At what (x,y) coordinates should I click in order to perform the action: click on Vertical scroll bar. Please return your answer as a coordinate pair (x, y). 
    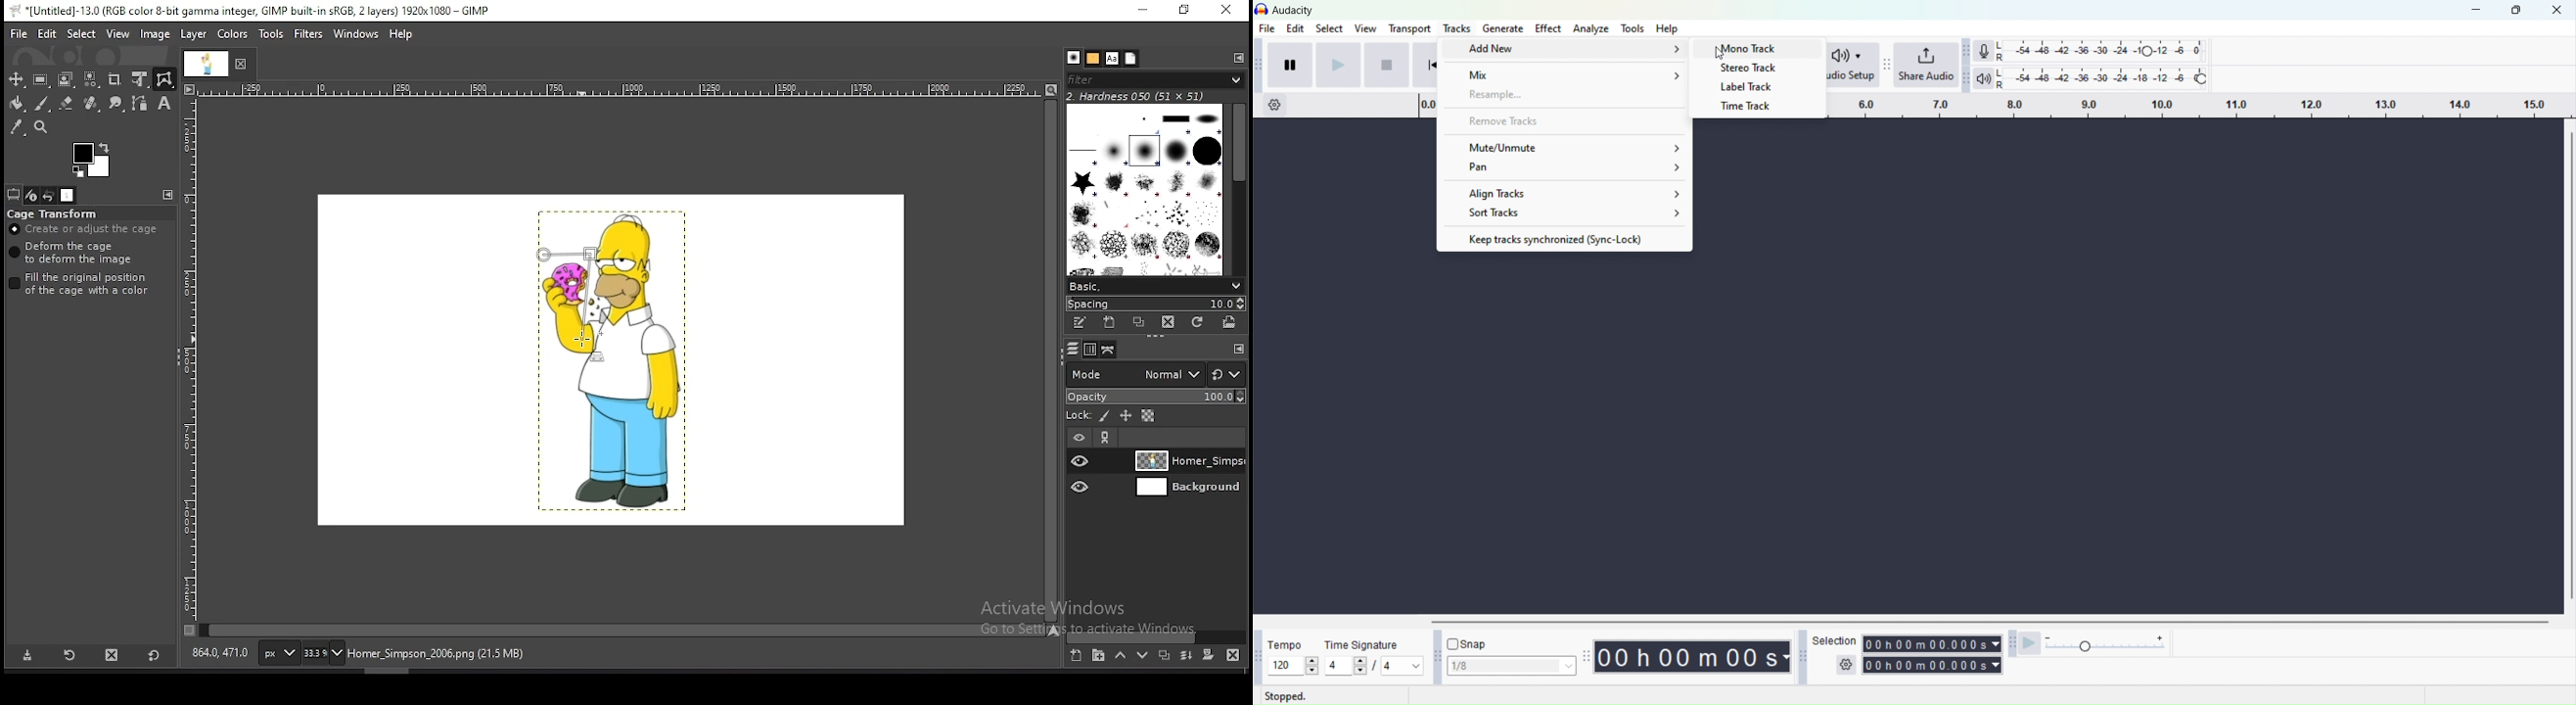
    Looking at the image, I should click on (1989, 621).